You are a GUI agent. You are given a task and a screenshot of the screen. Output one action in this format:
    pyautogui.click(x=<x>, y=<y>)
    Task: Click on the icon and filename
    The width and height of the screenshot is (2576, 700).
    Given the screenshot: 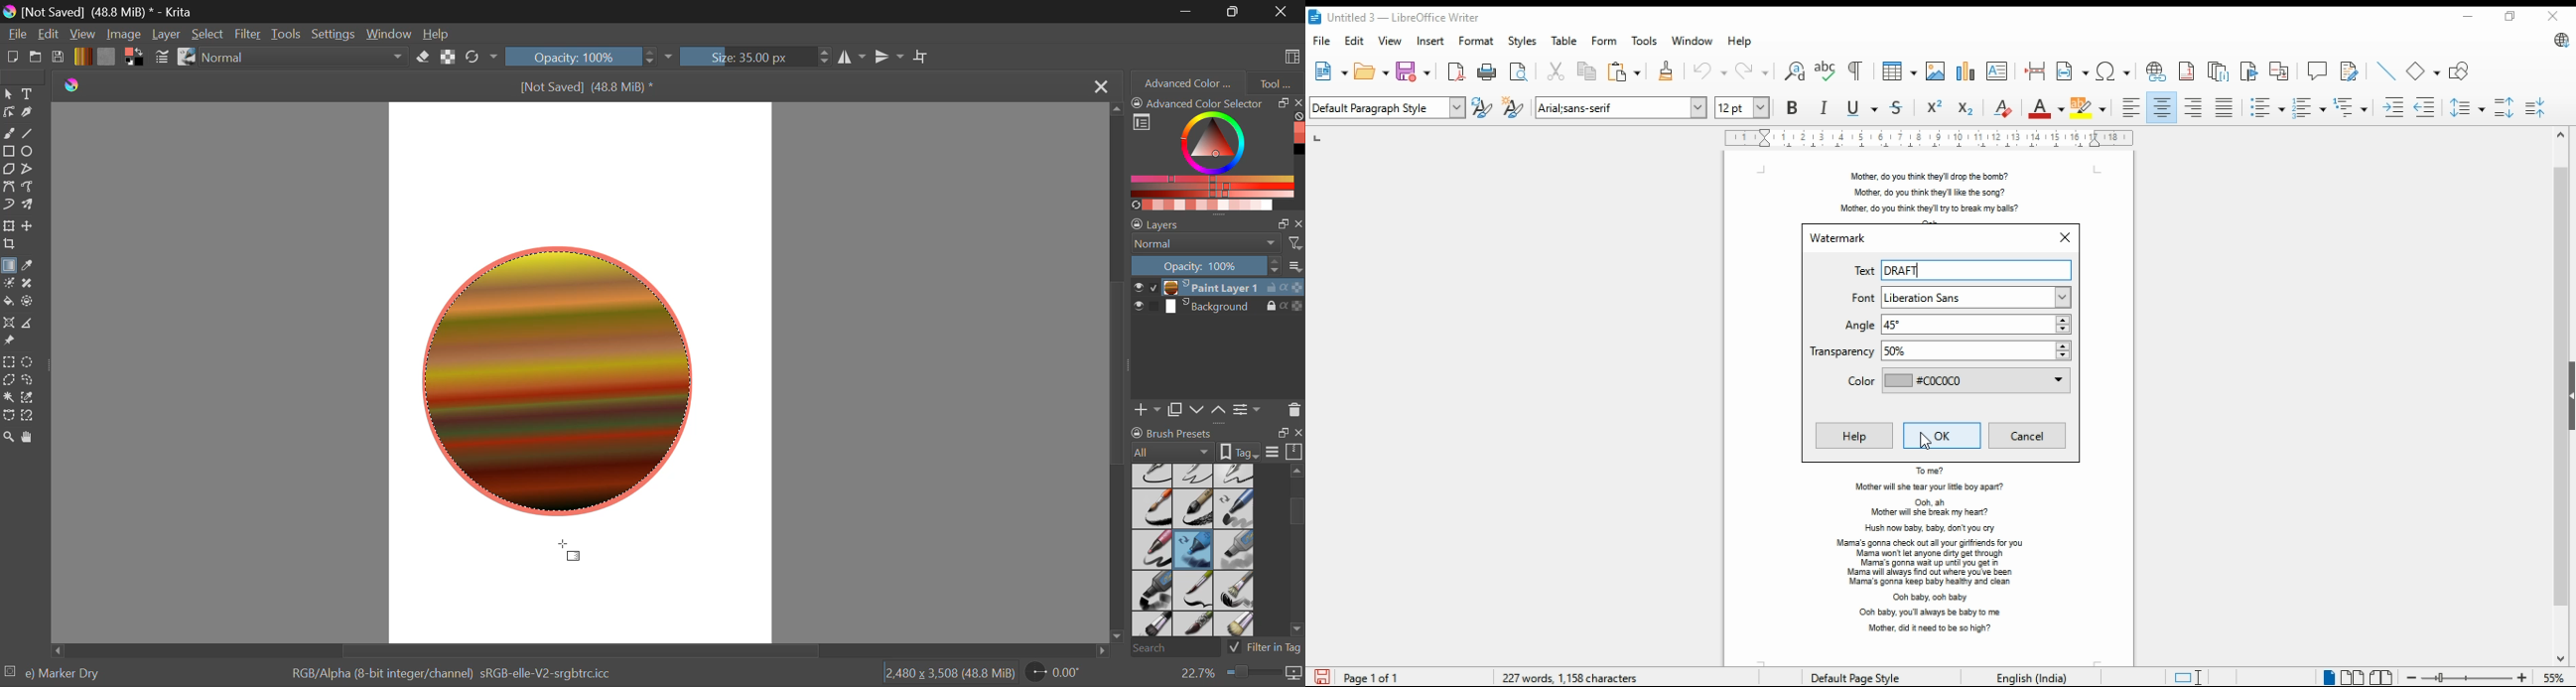 What is the action you would take?
    pyautogui.click(x=1413, y=17)
    